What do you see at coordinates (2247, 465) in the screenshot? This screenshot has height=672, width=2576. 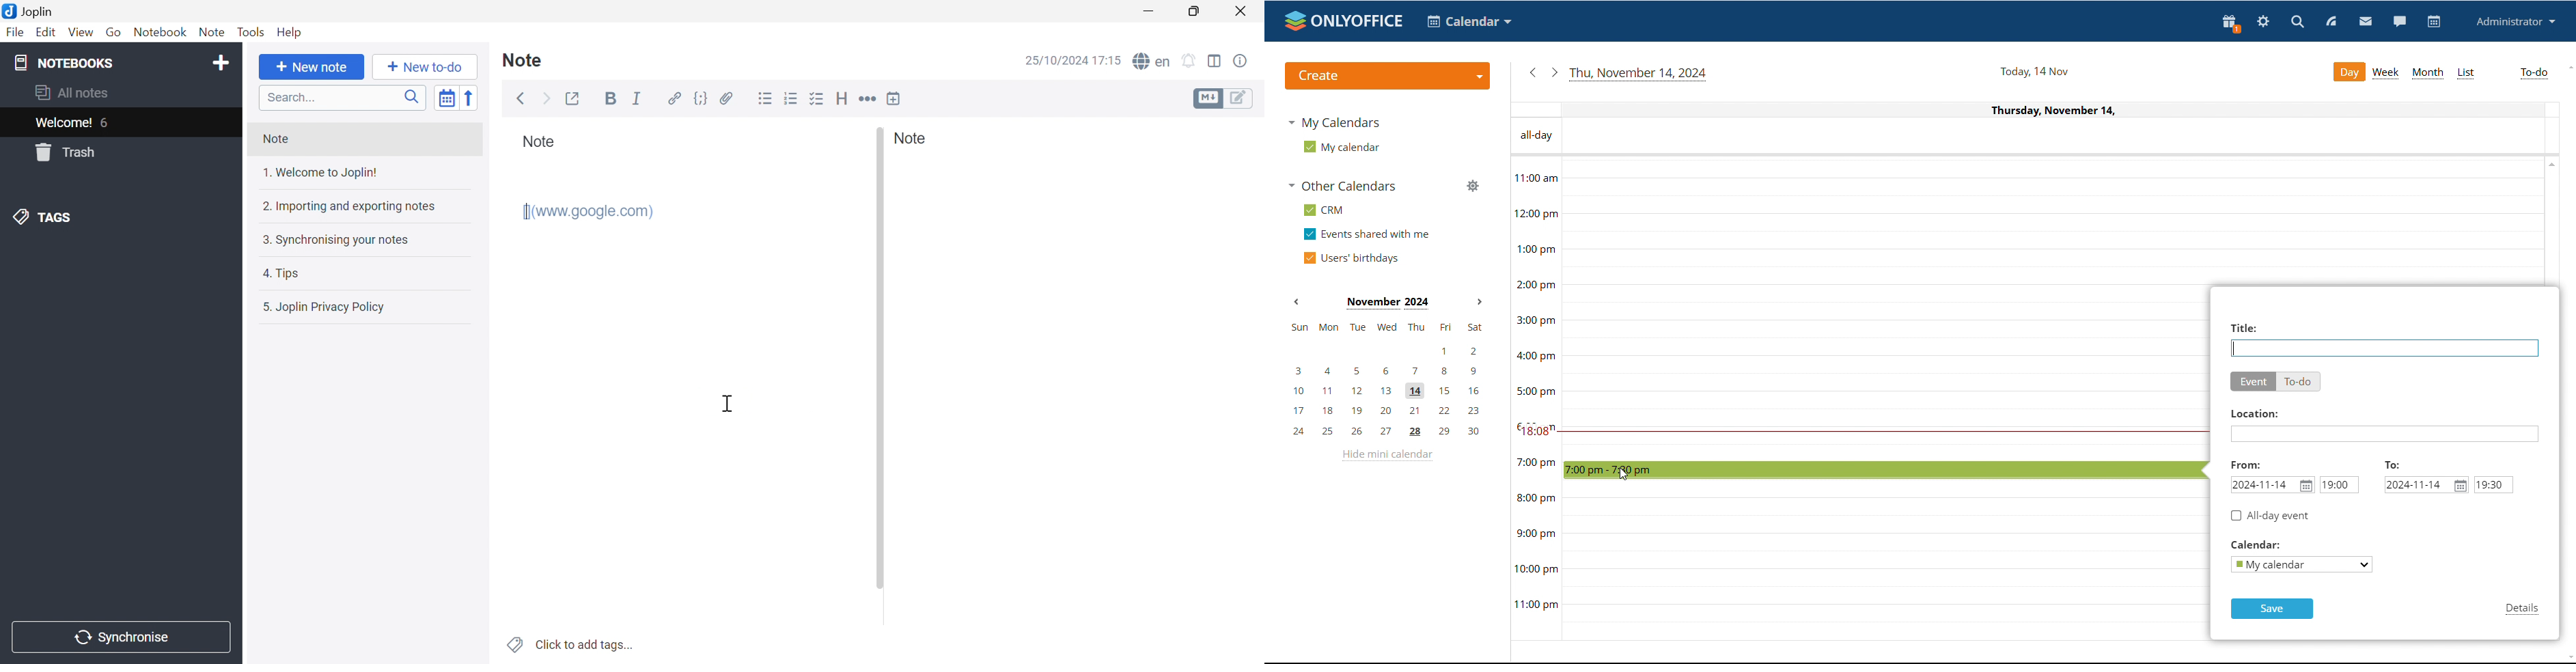 I see `From` at bounding box center [2247, 465].